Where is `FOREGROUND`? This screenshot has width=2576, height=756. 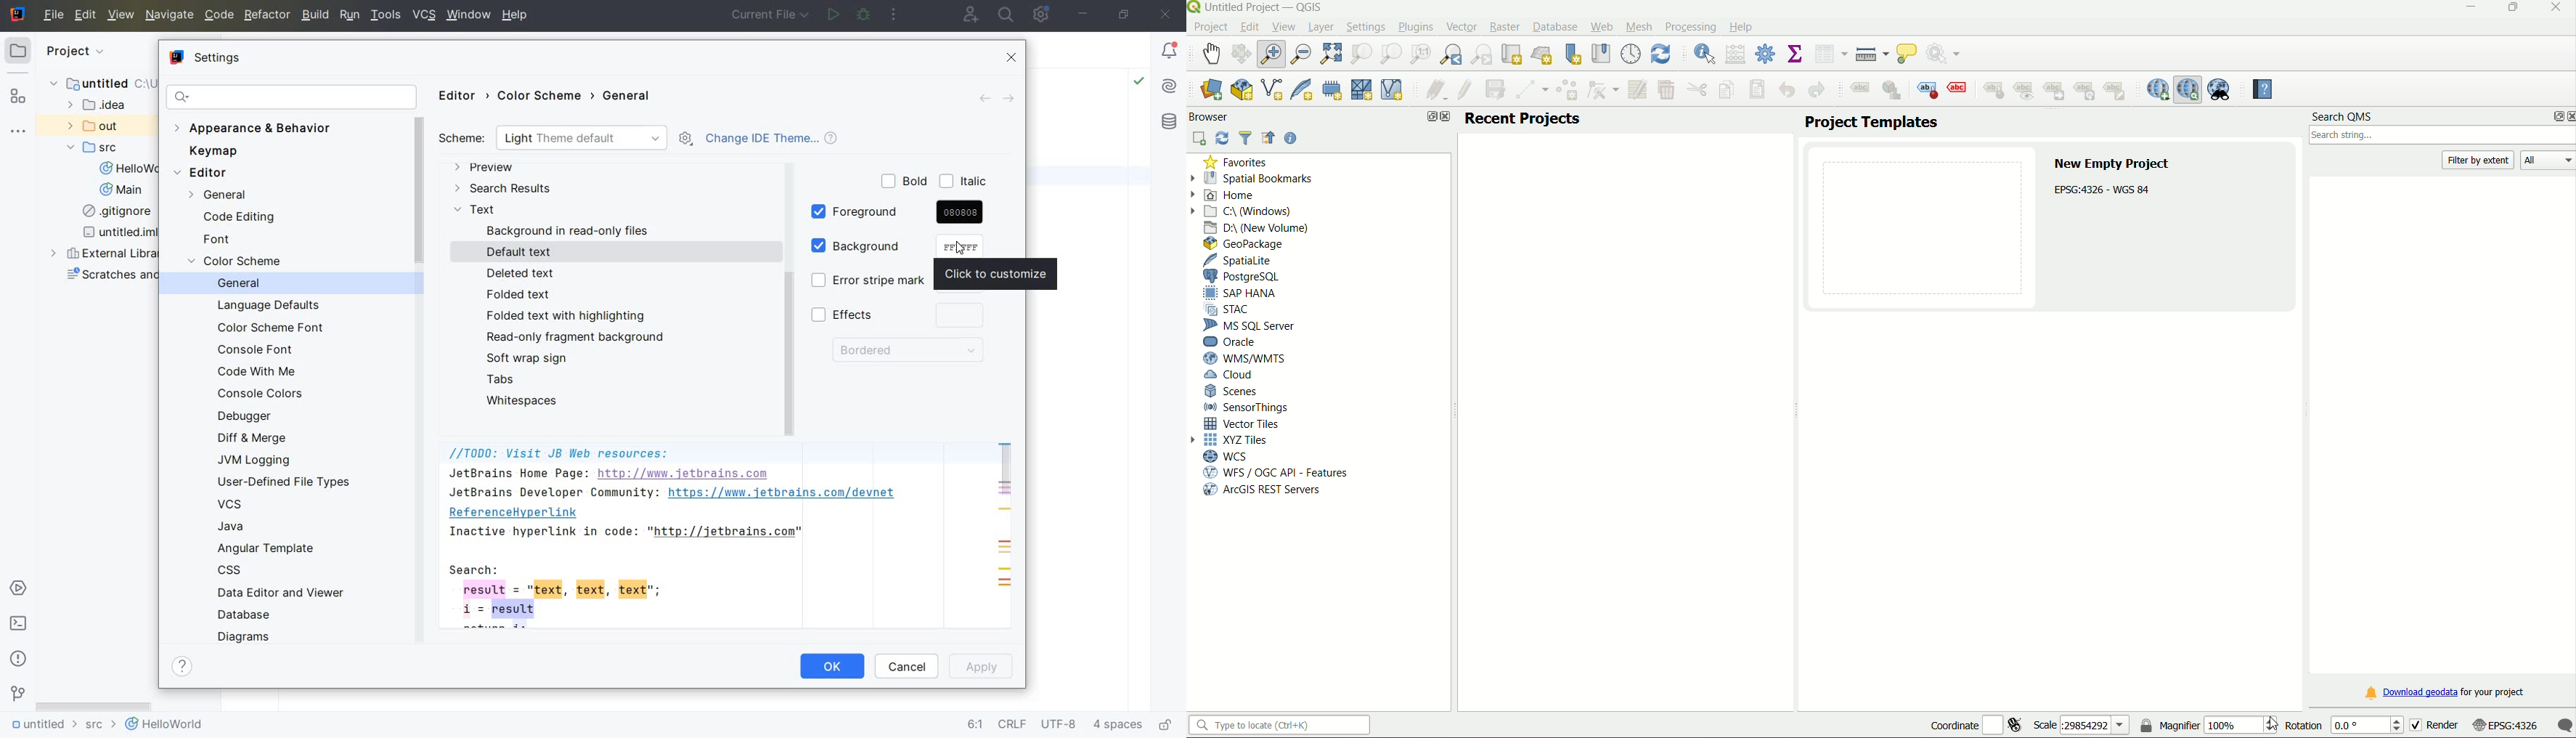
FOREGROUND is located at coordinates (898, 213).